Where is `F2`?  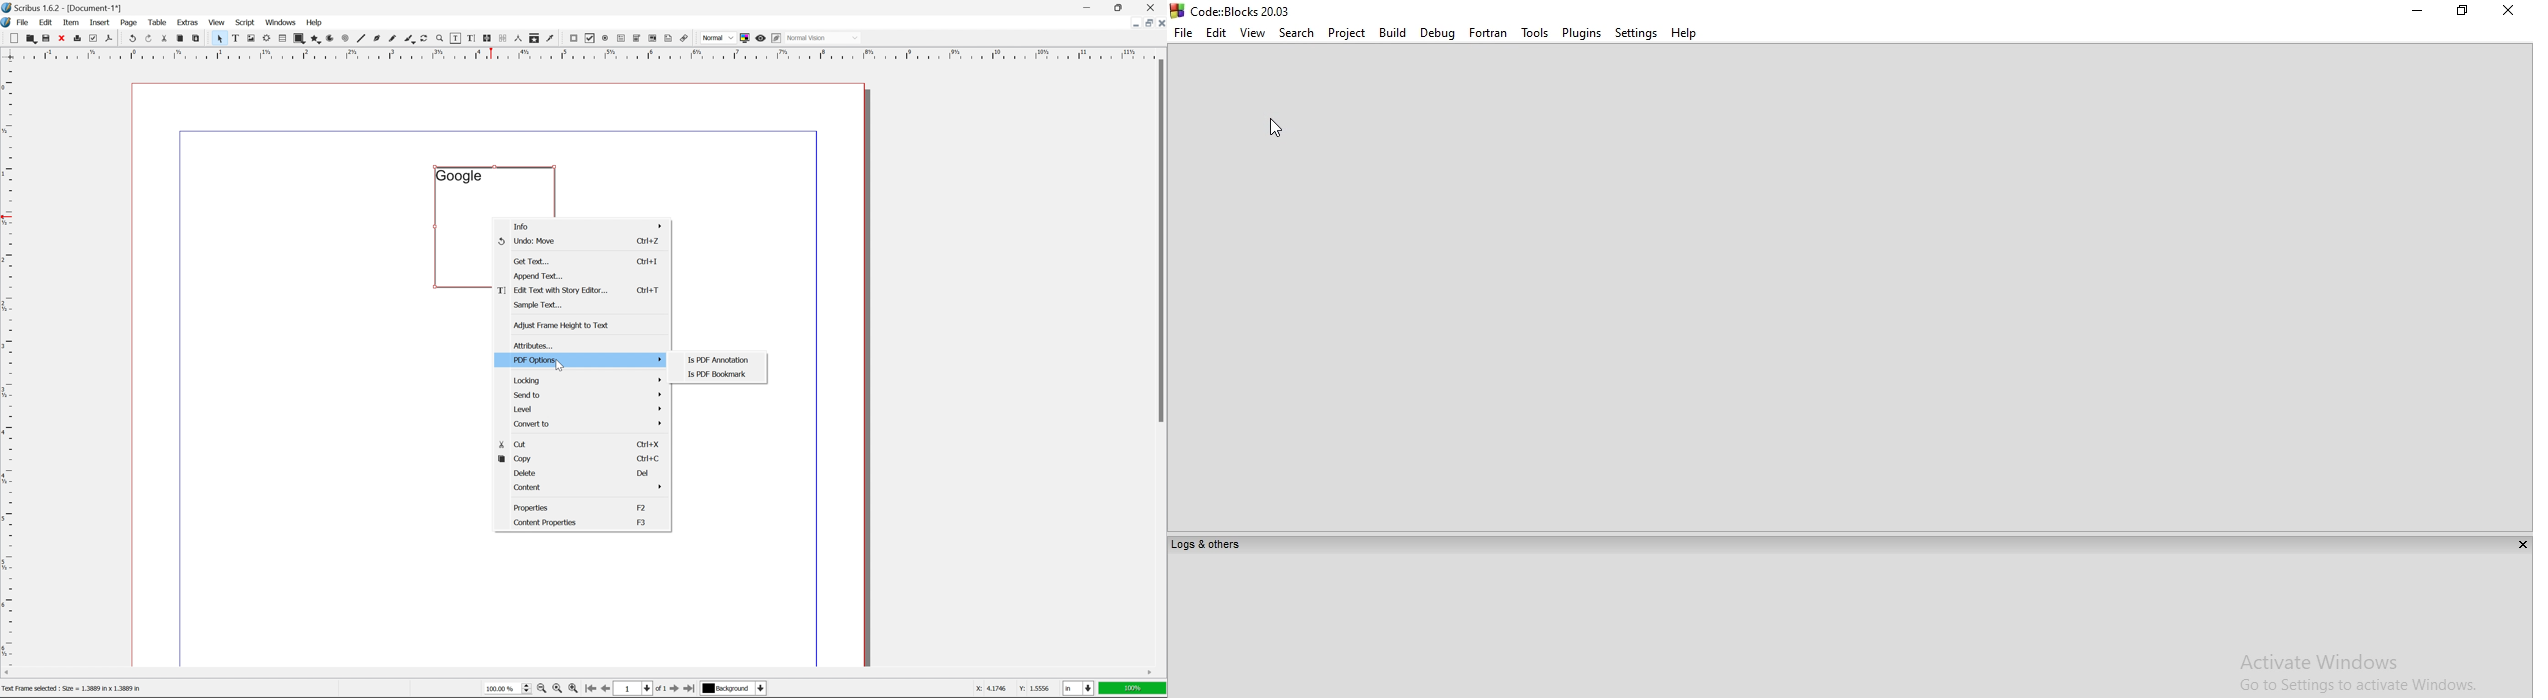
F2 is located at coordinates (642, 506).